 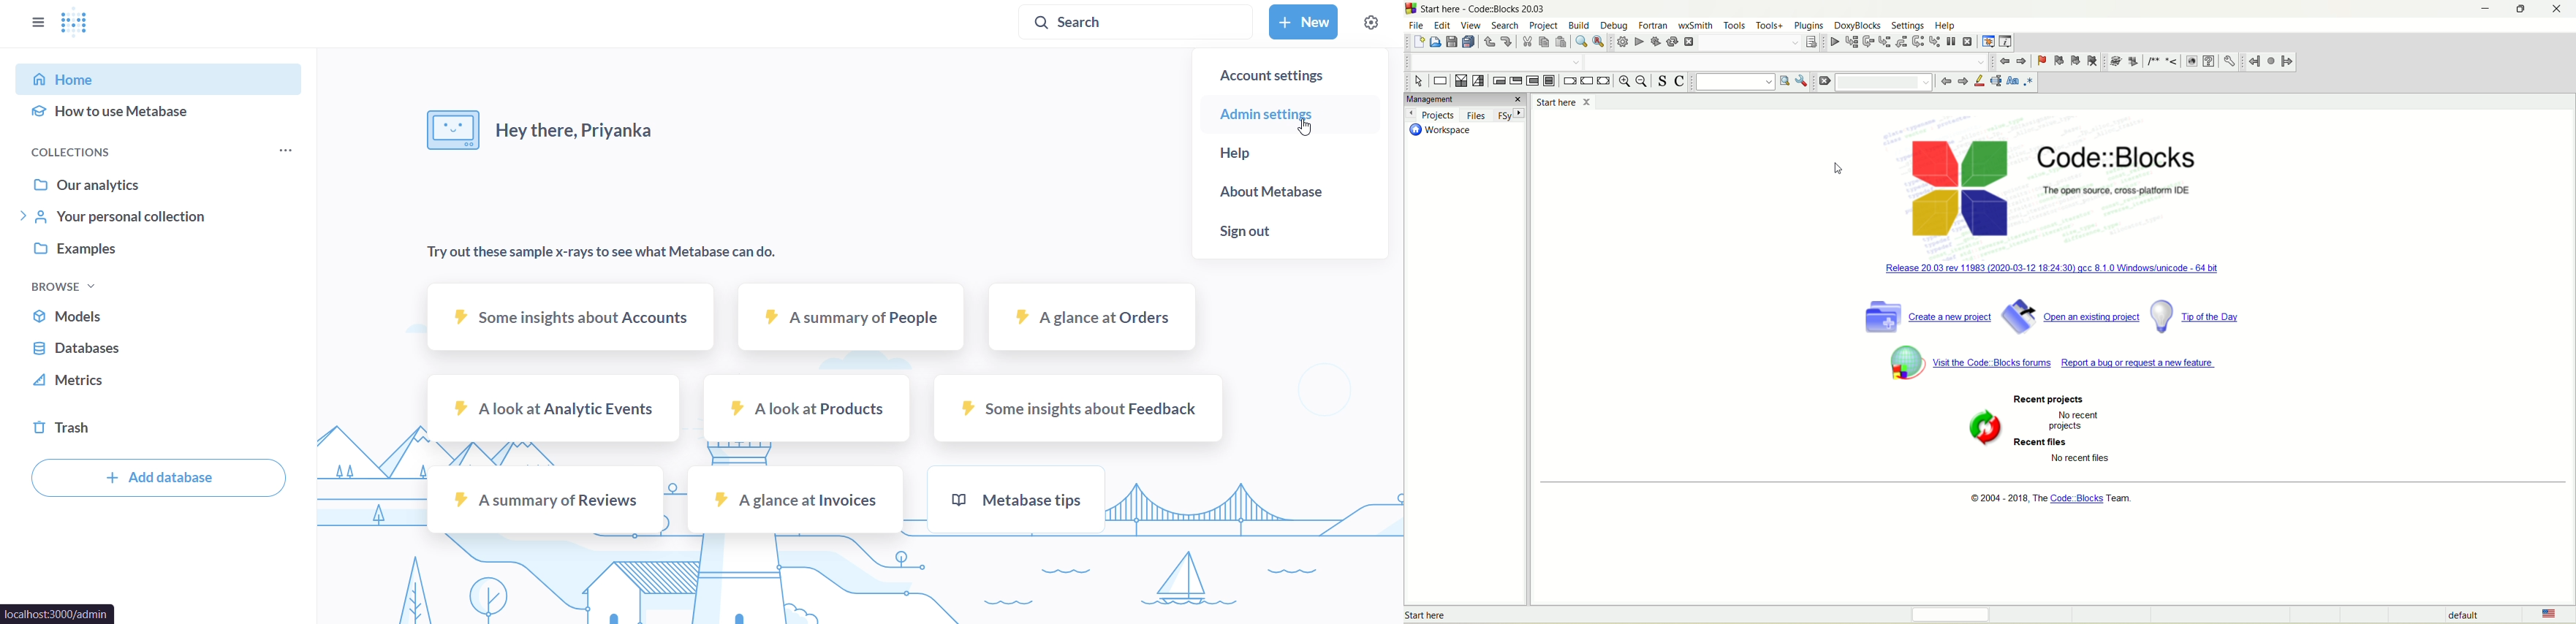 What do you see at coordinates (1567, 103) in the screenshot?
I see `Start here` at bounding box center [1567, 103].